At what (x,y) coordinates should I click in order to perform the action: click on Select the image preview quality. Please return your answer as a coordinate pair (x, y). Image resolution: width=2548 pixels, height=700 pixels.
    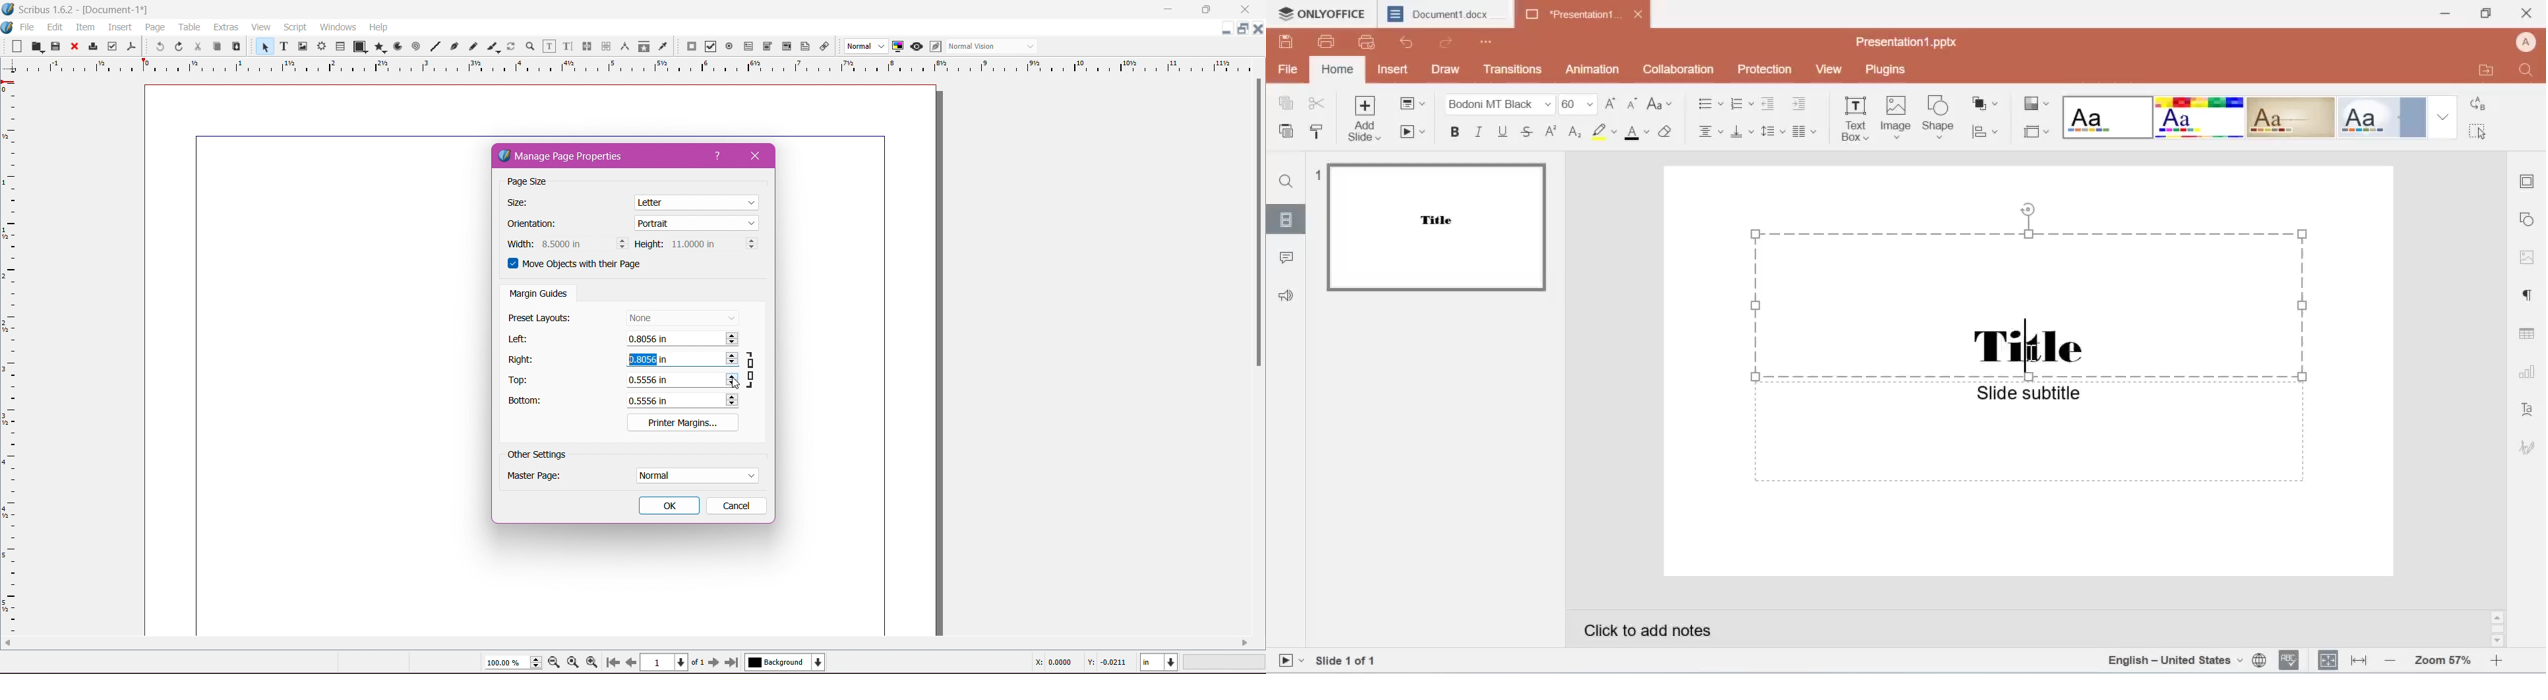
    Looking at the image, I should click on (865, 46).